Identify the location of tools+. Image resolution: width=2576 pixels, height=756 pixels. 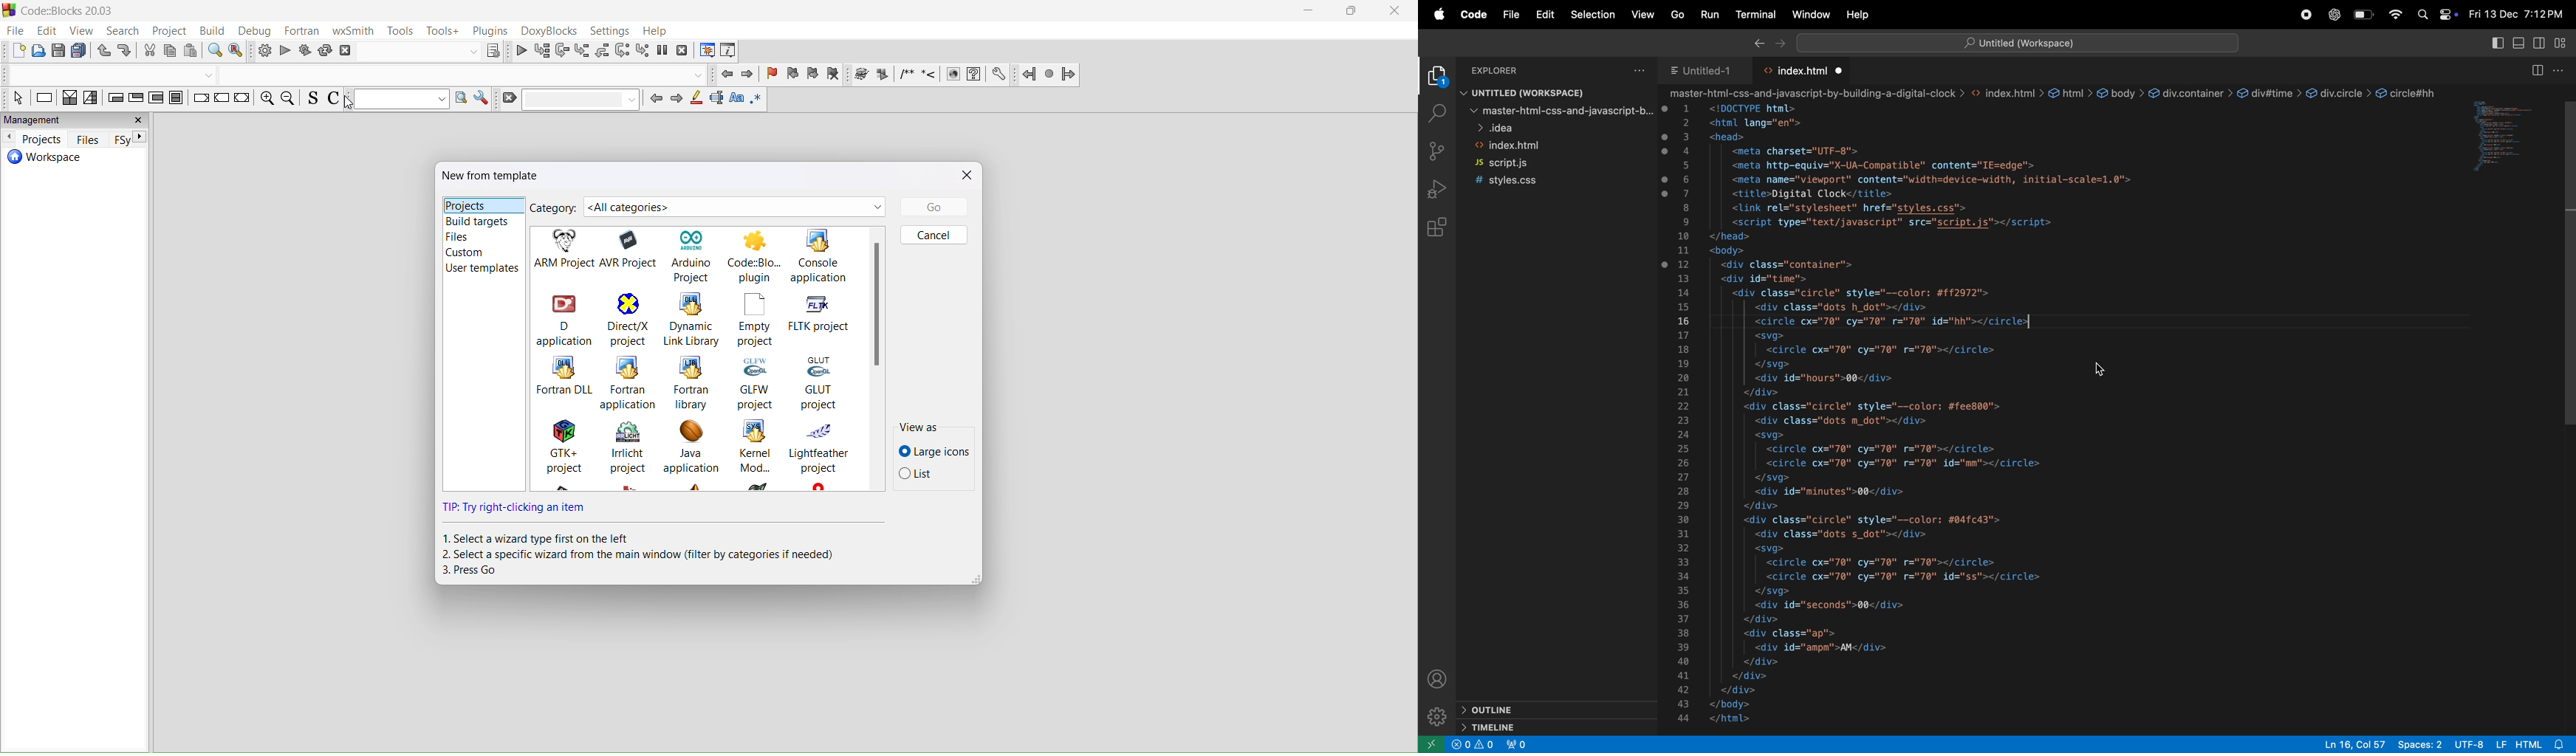
(443, 31).